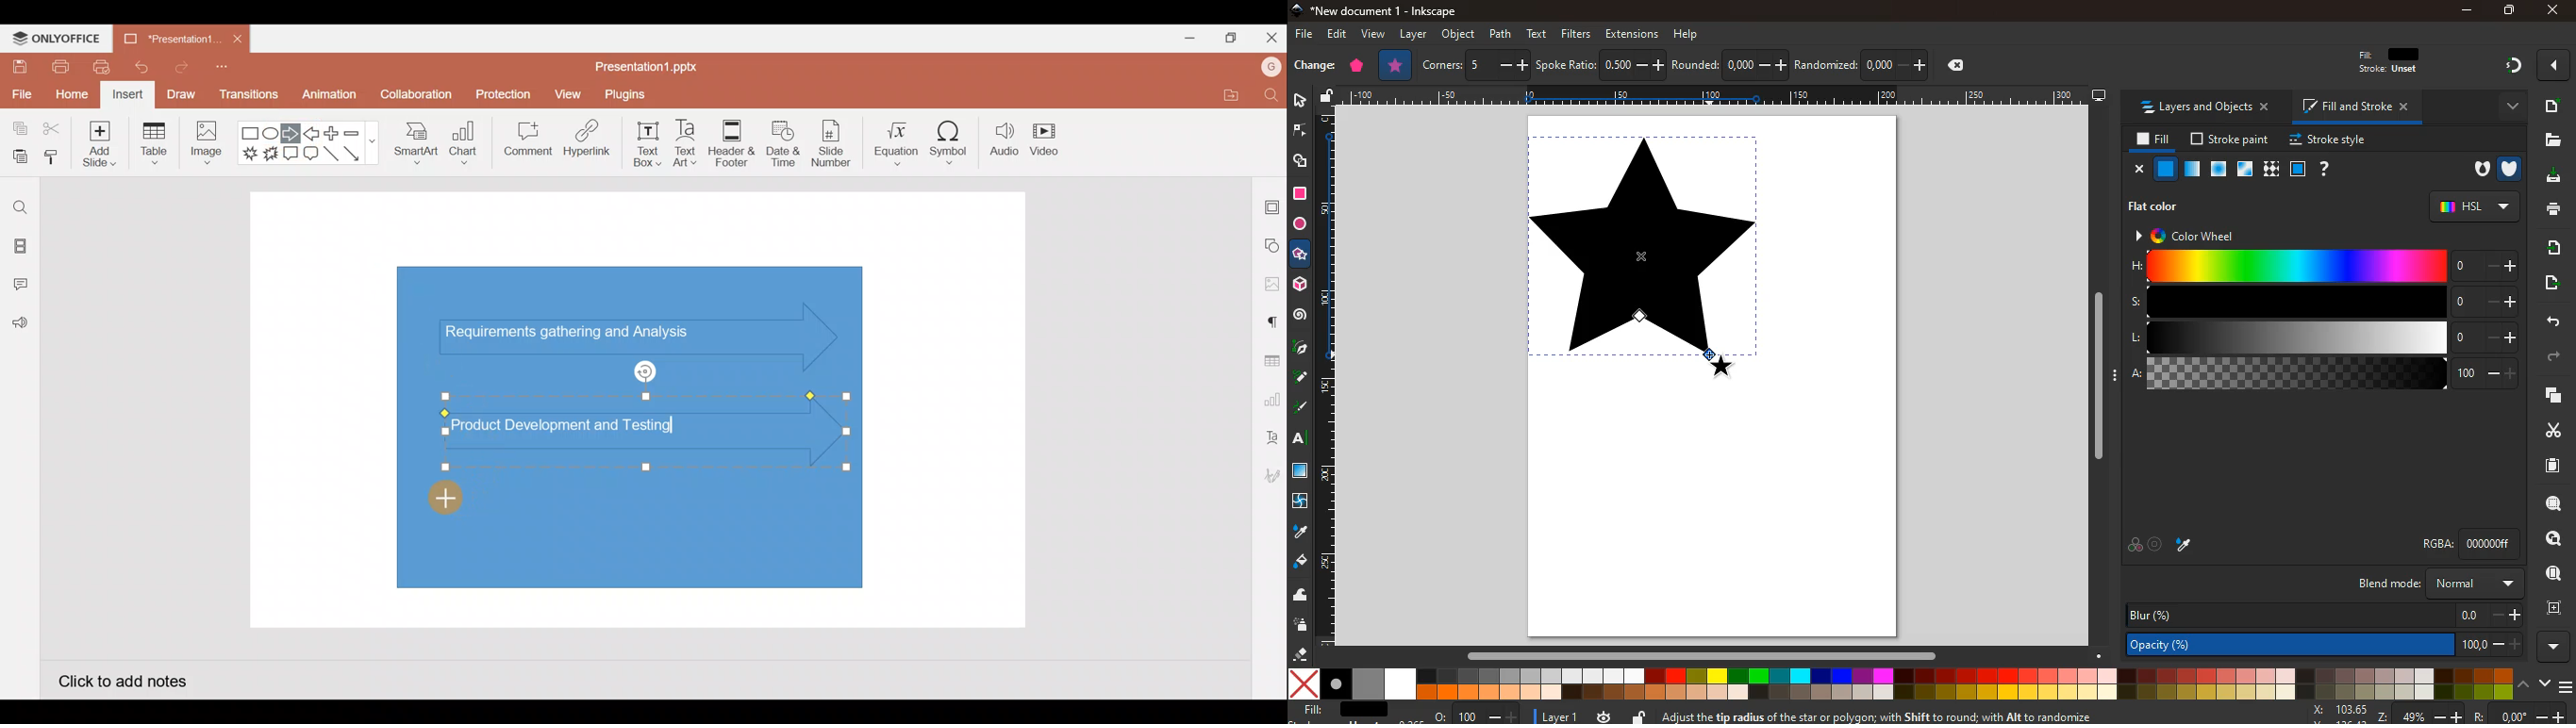  Describe the element at coordinates (570, 91) in the screenshot. I see `View` at that location.